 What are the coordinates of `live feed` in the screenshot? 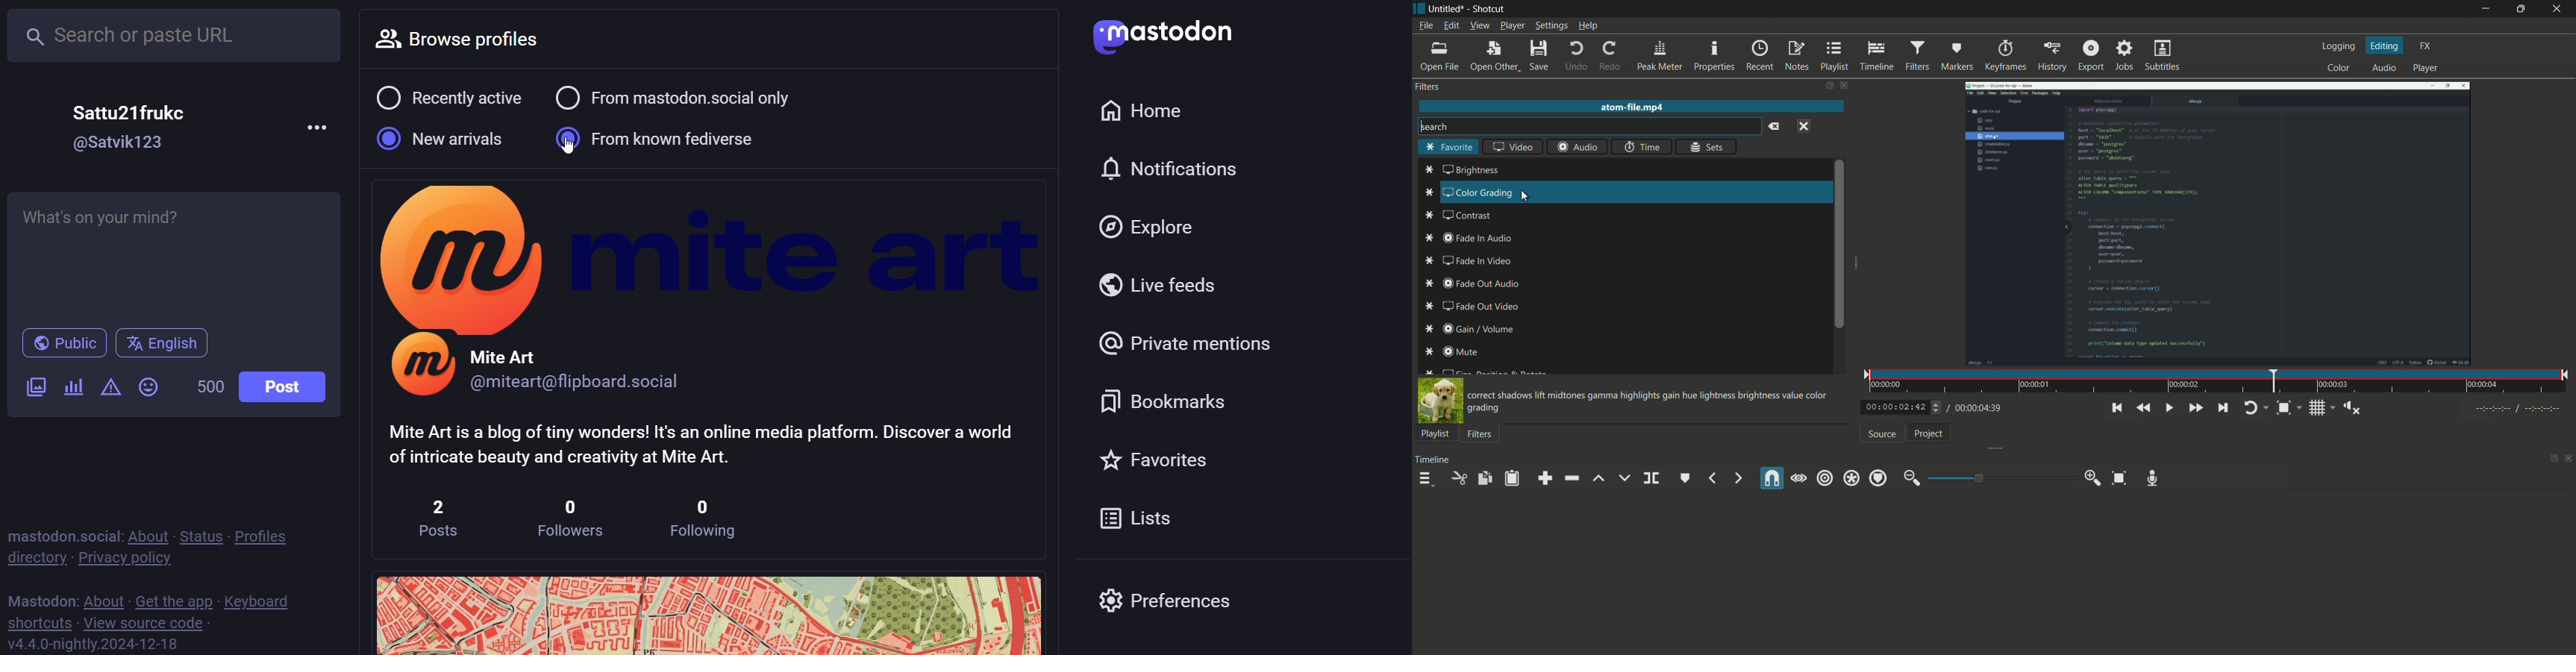 It's located at (1165, 288).